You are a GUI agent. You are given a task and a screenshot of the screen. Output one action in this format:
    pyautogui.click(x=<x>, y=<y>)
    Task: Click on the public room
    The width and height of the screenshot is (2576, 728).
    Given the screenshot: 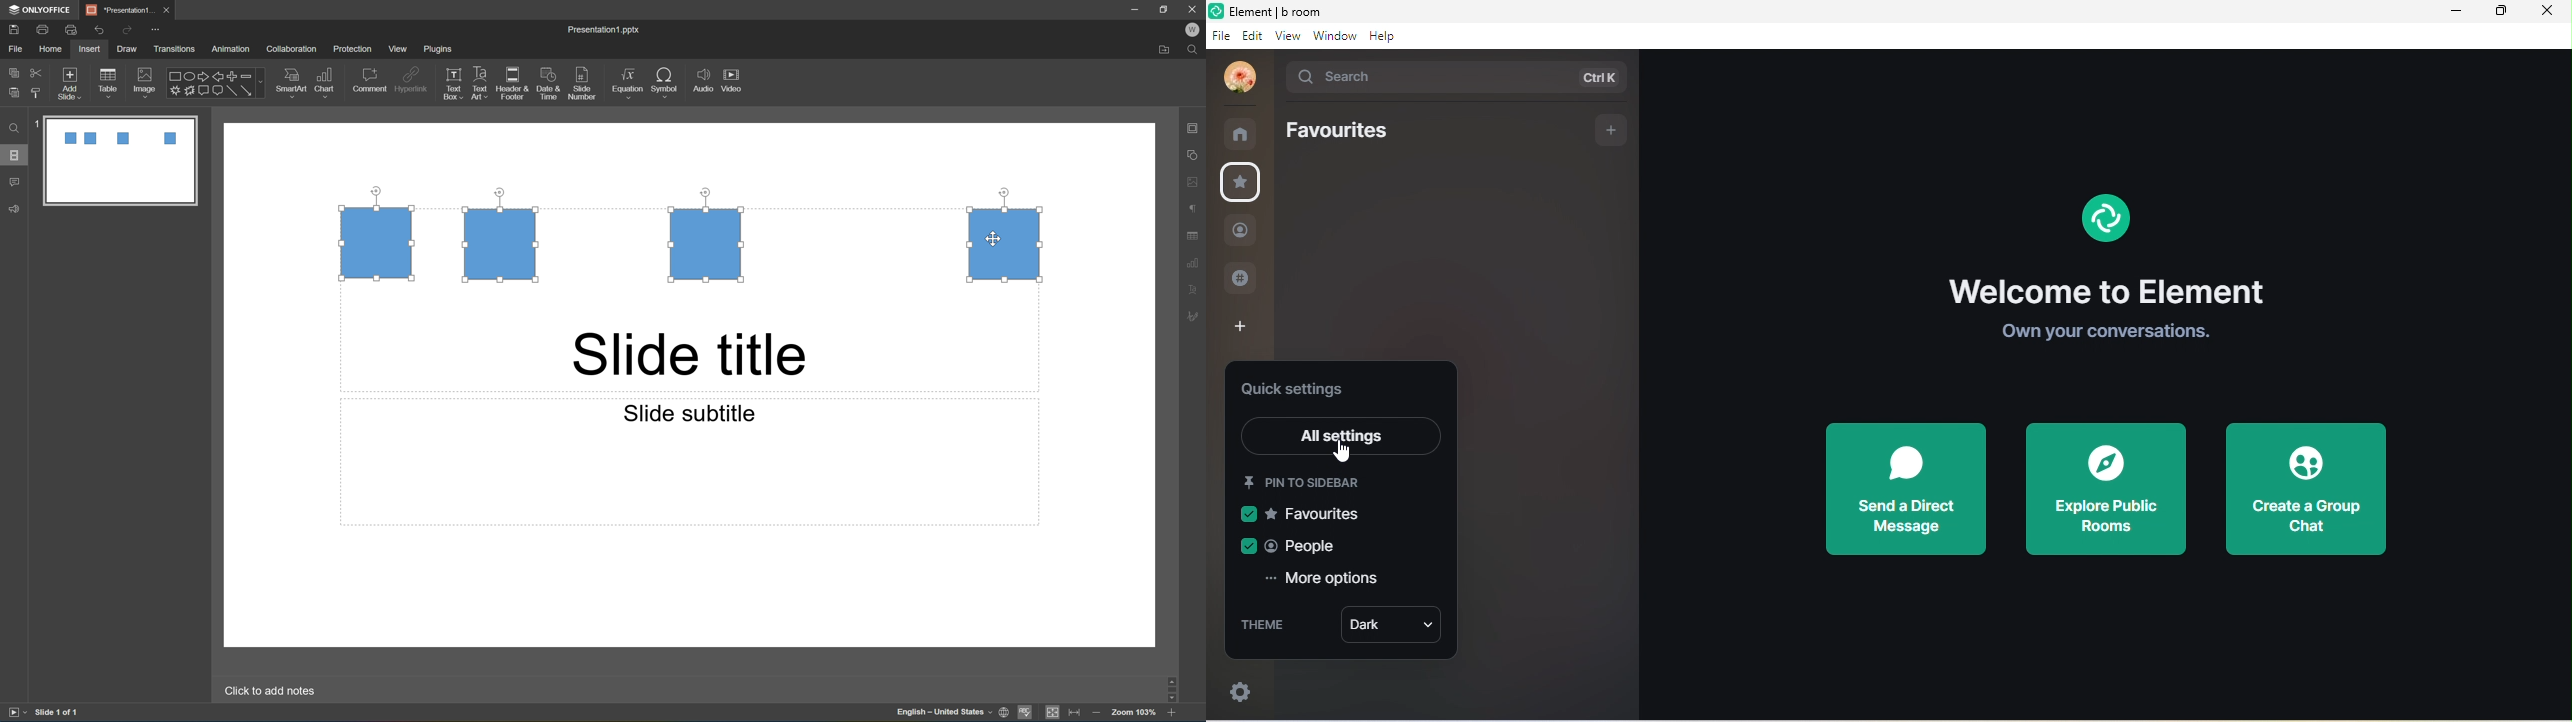 What is the action you would take?
    pyautogui.click(x=1247, y=277)
    